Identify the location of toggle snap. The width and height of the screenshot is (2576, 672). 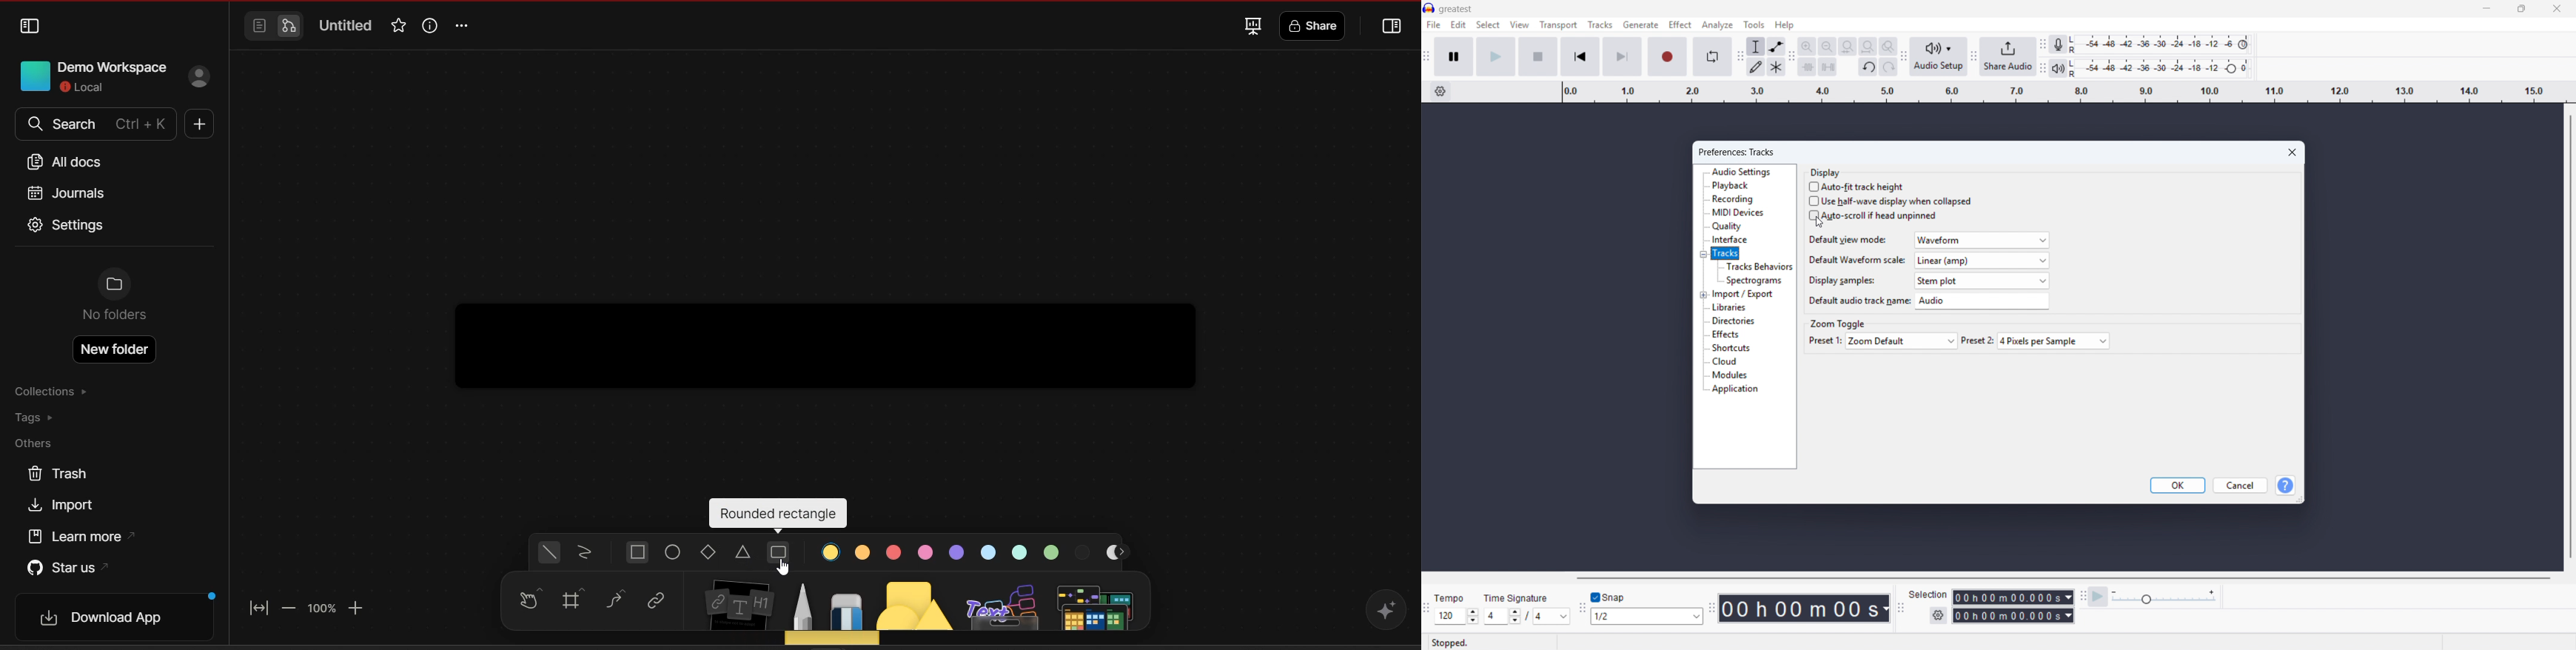
(1610, 597).